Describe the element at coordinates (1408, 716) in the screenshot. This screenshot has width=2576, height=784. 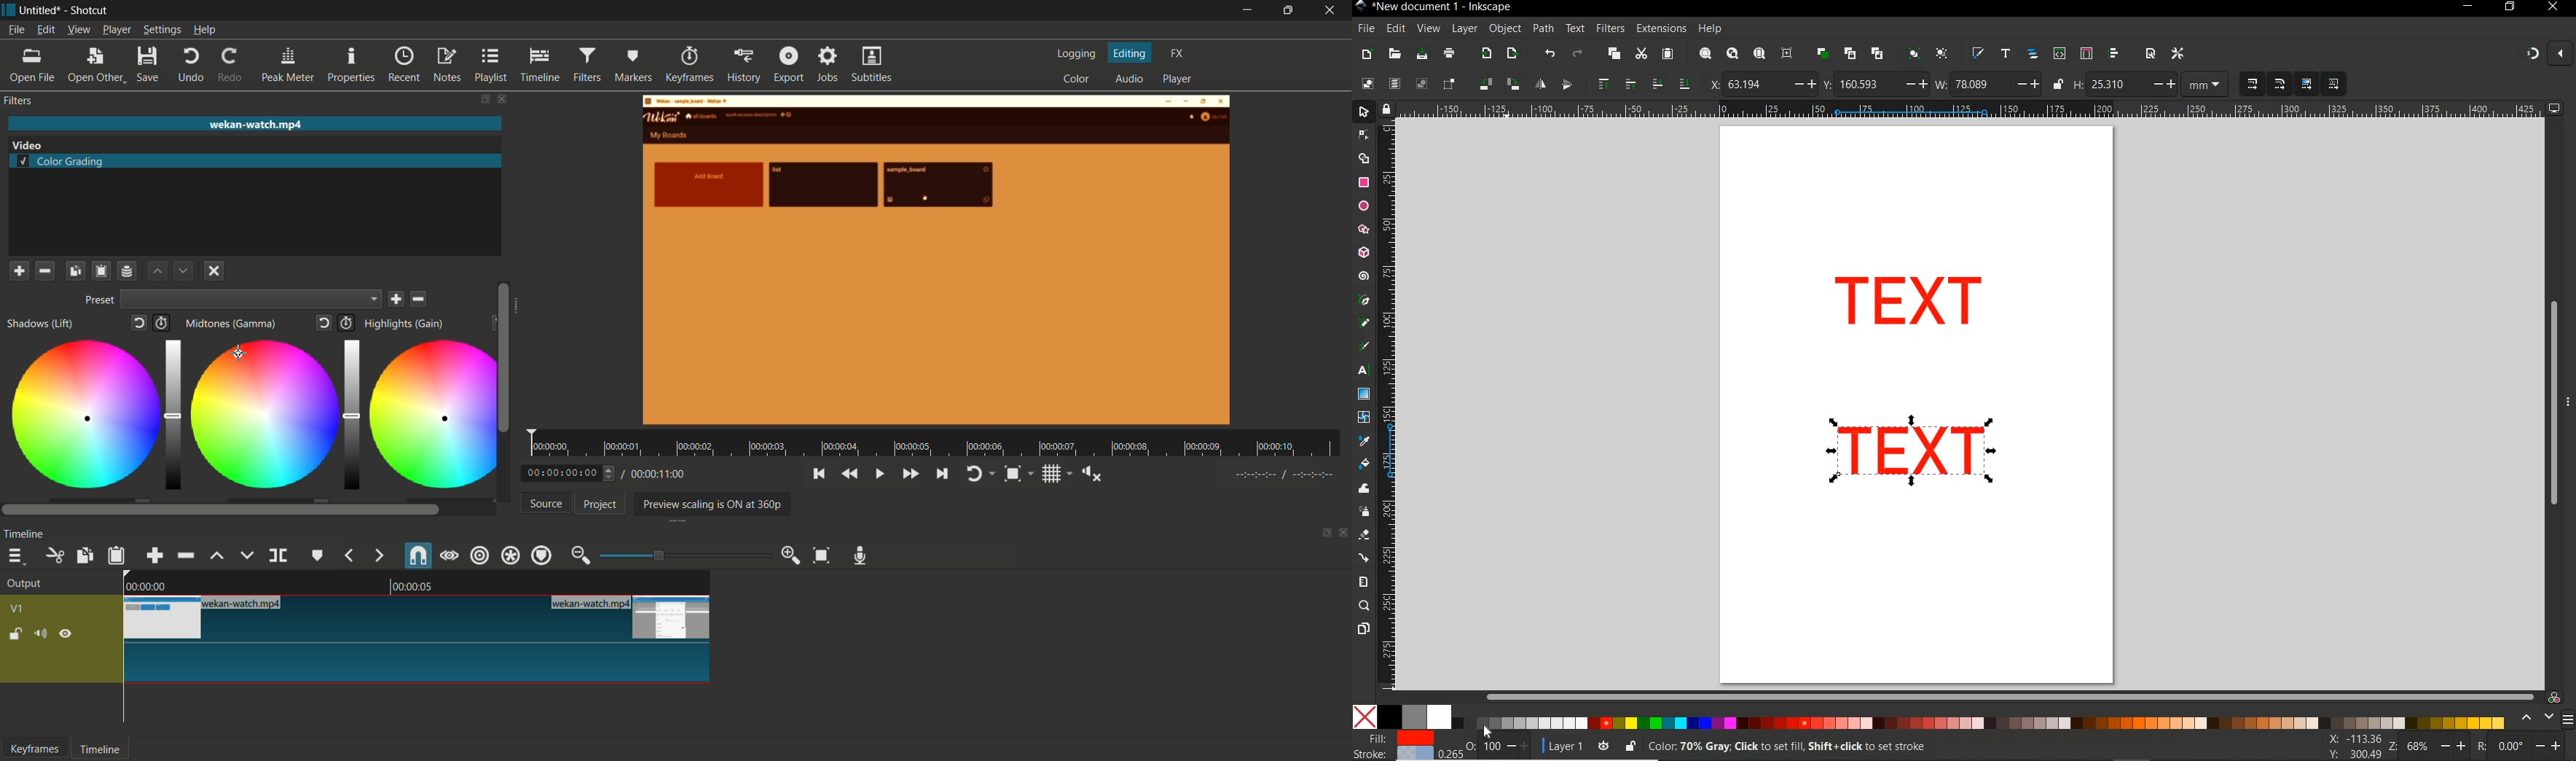
I see `` at that location.